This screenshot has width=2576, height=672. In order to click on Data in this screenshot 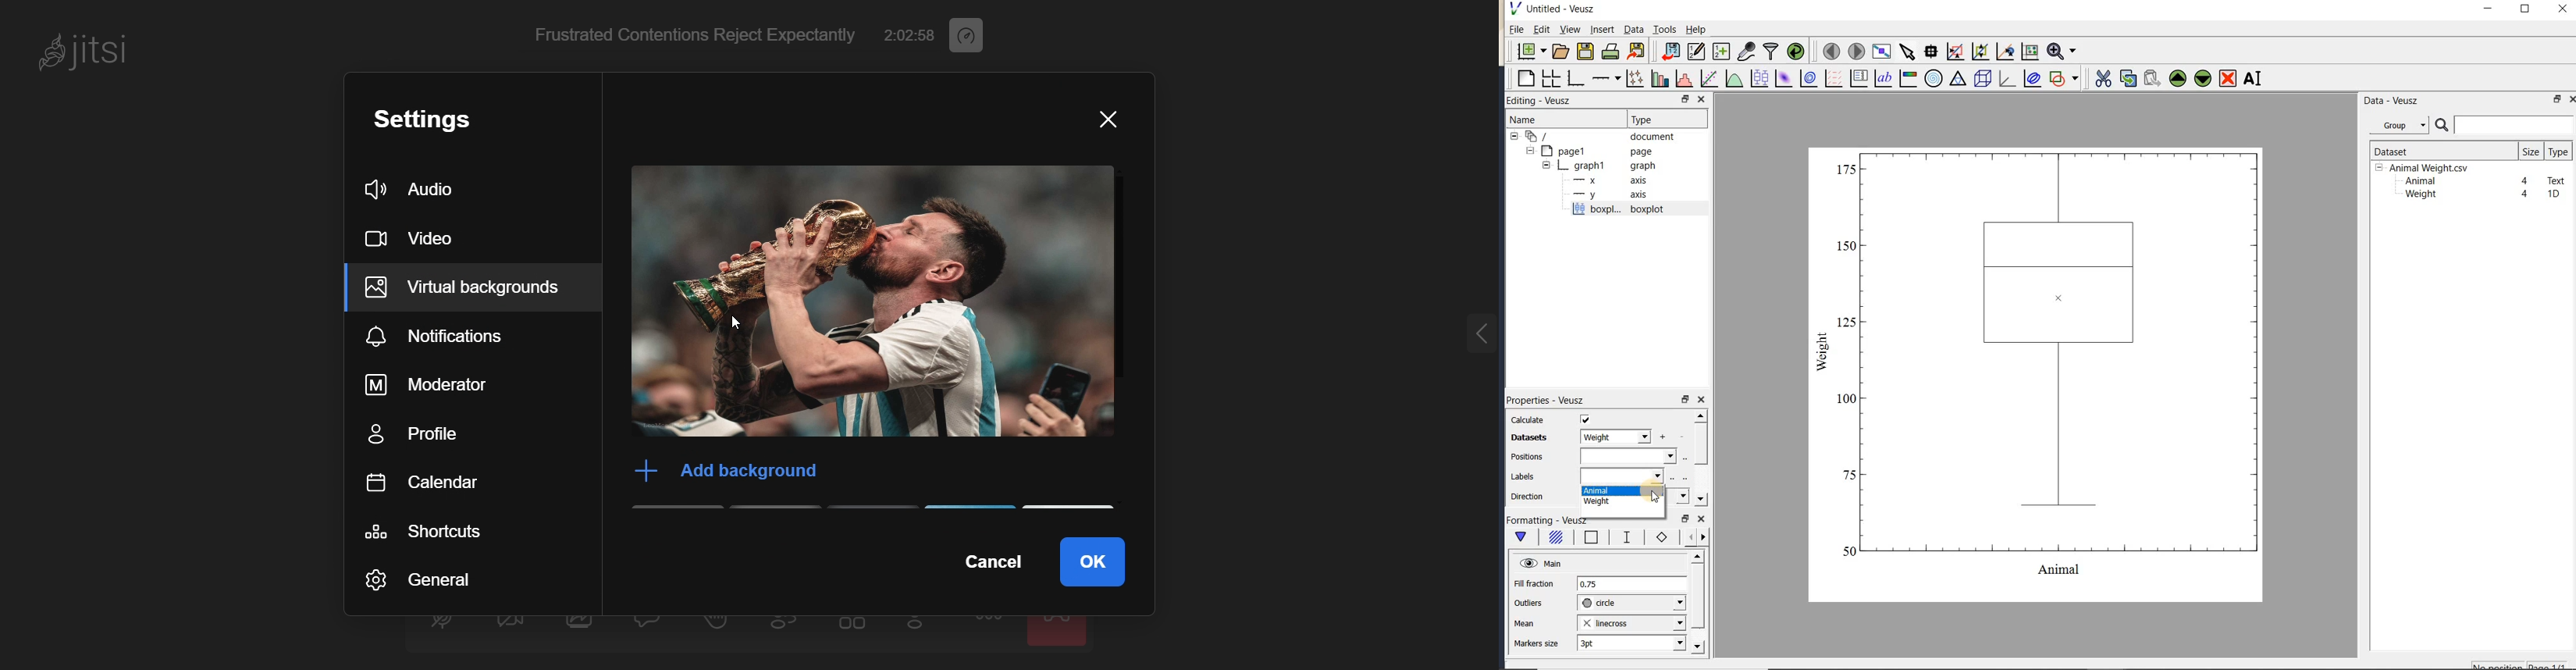, I will do `click(1633, 29)`.